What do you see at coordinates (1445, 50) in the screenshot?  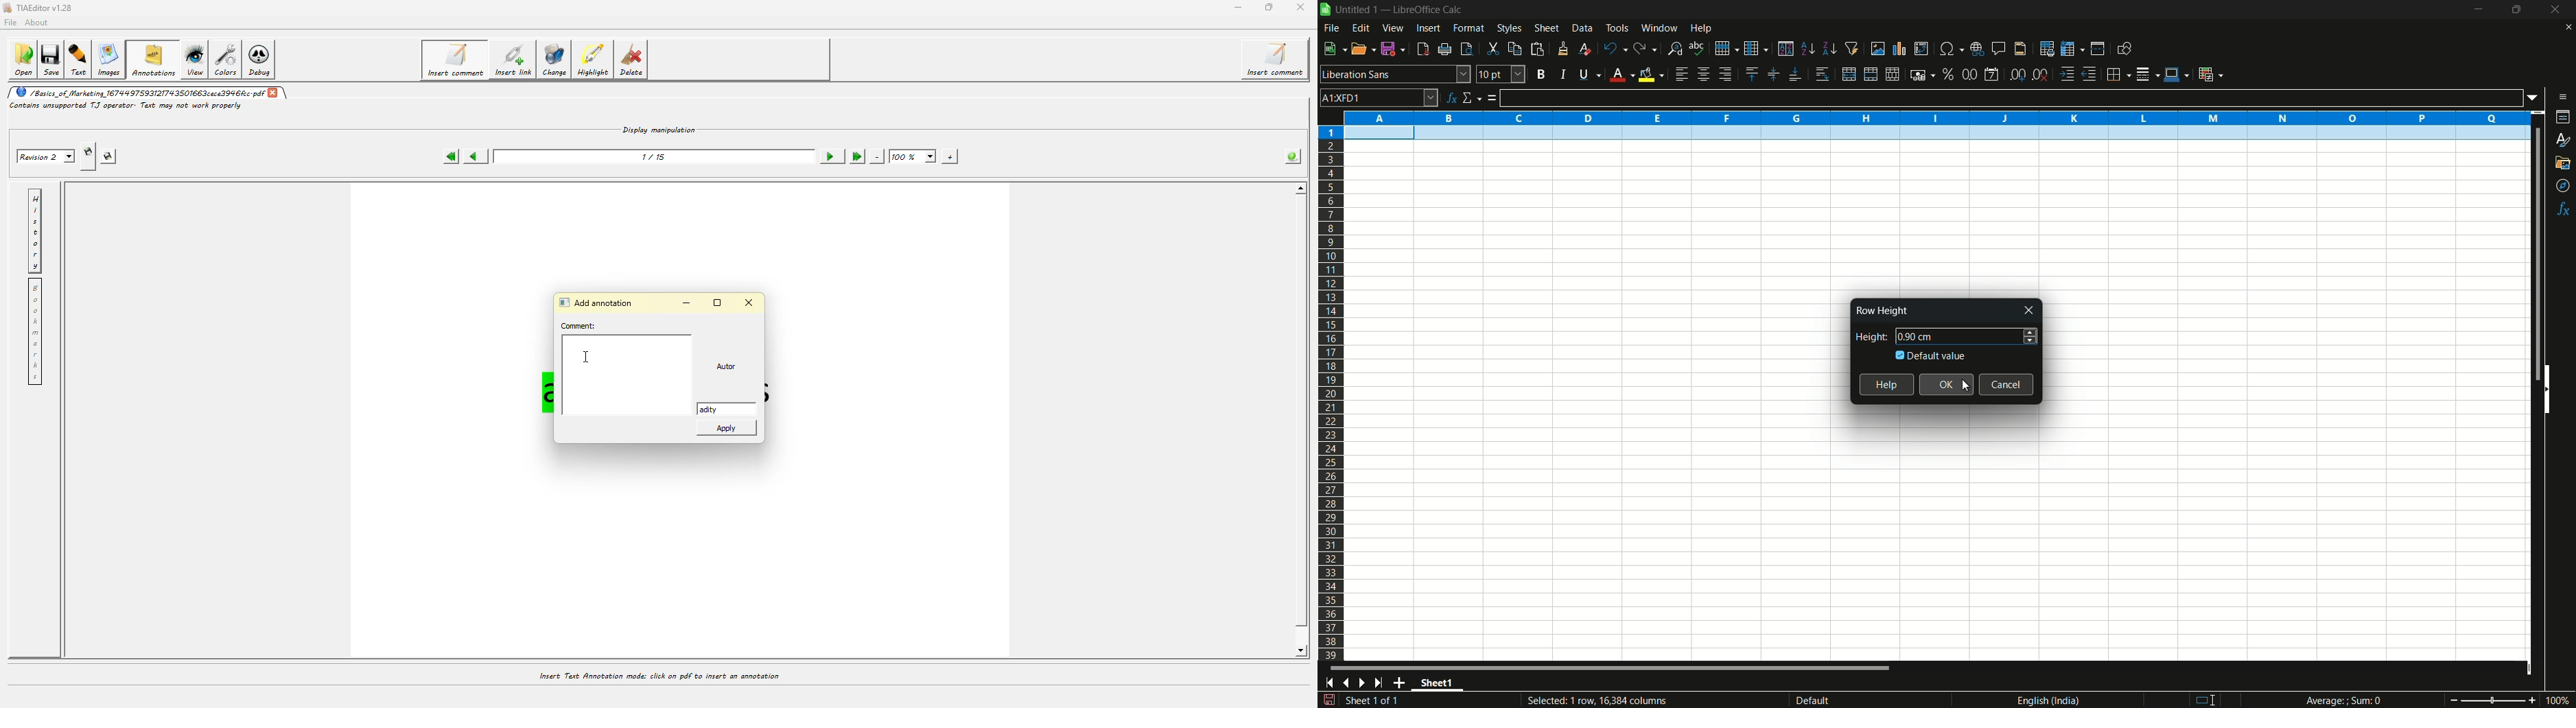 I see `print` at bounding box center [1445, 50].